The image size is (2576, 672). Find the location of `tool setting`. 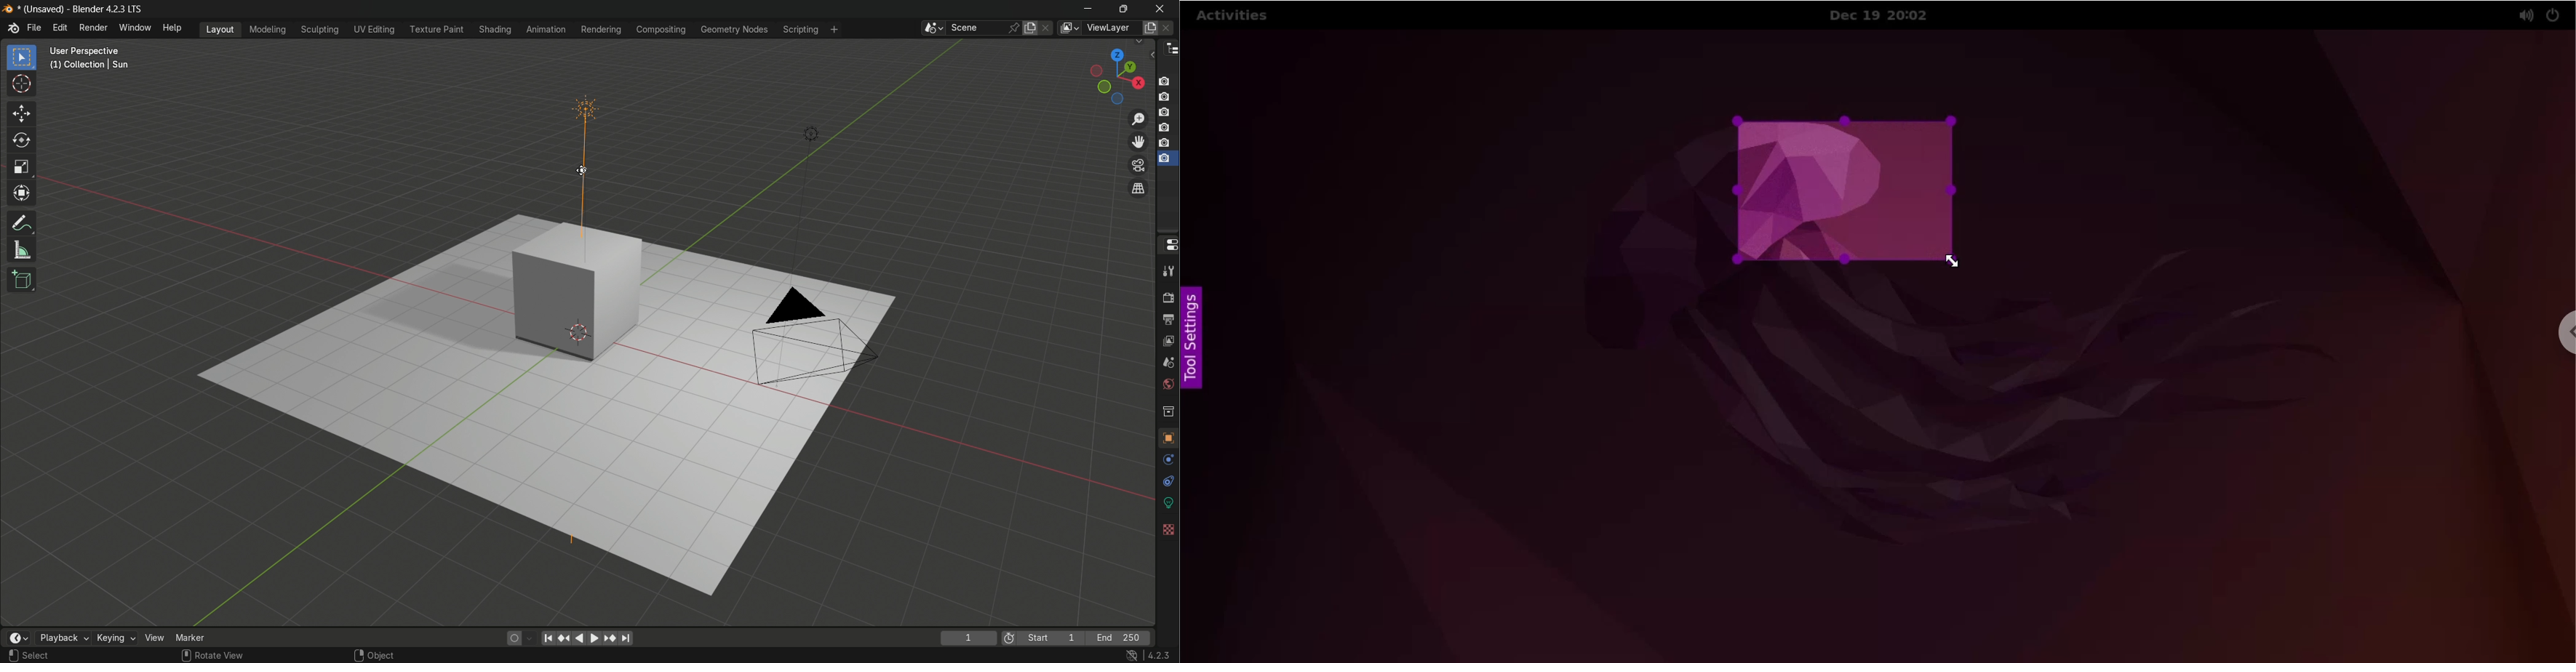

tool setting is located at coordinates (1197, 334).